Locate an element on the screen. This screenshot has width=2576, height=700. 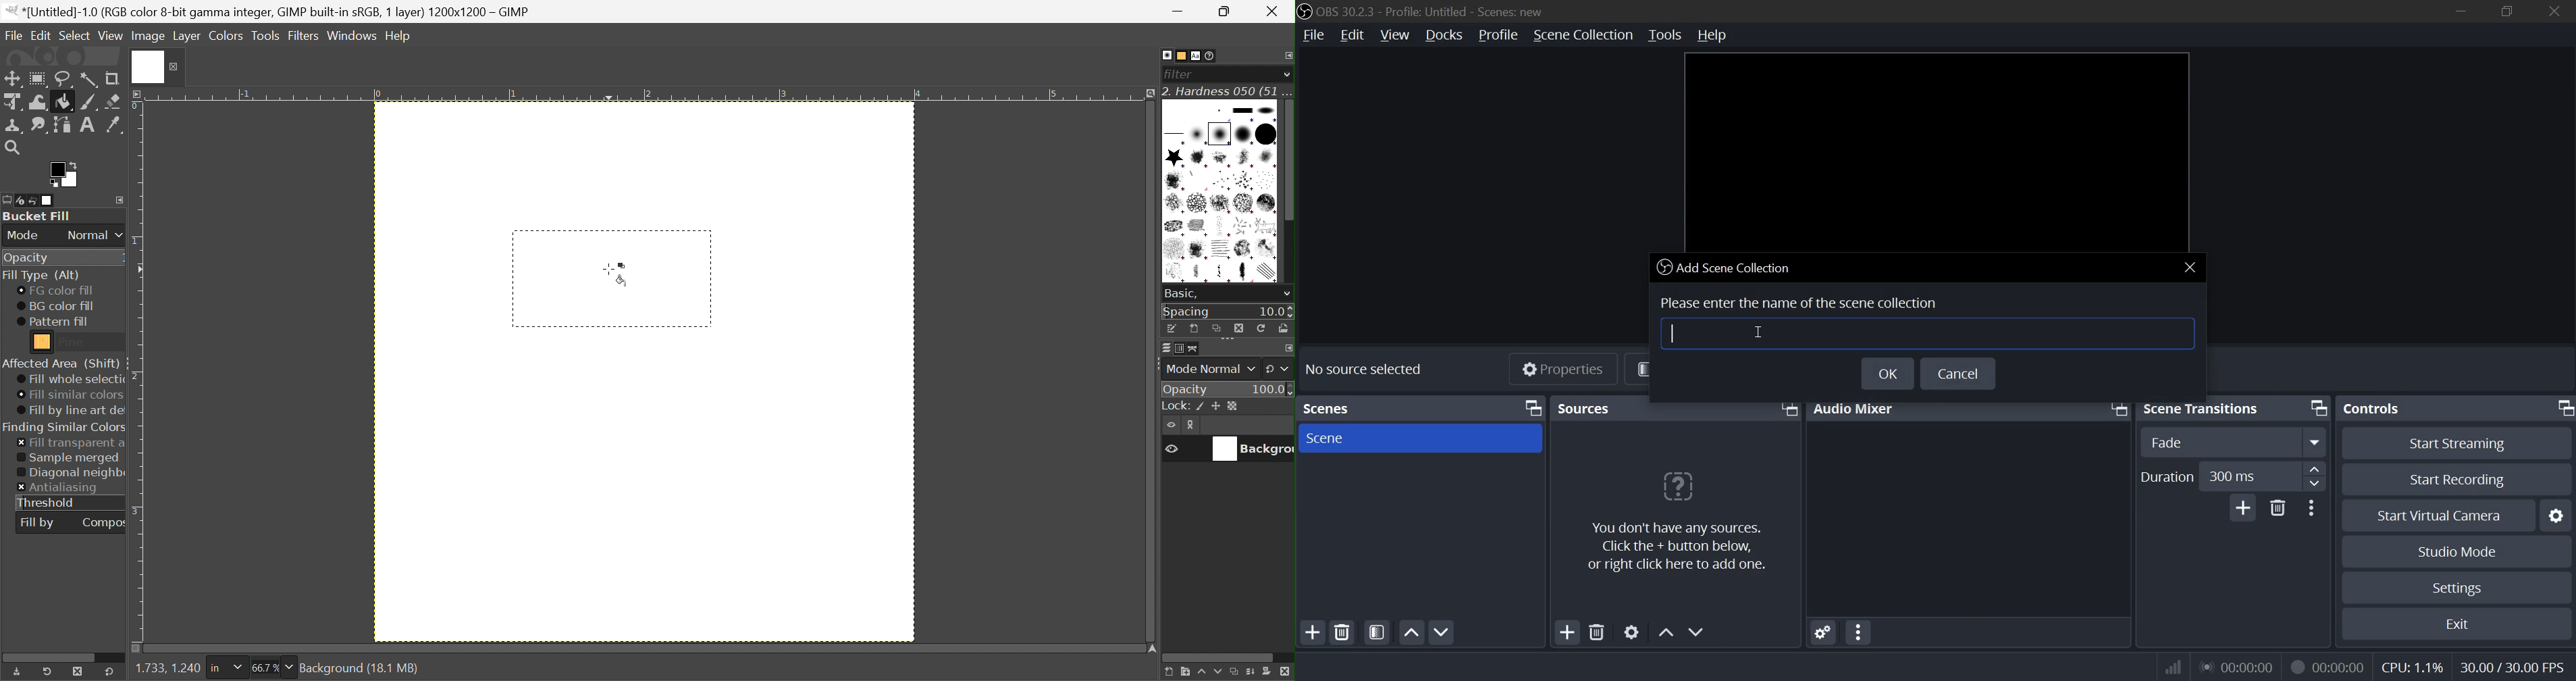
add scene collection is located at coordinates (1727, 267).